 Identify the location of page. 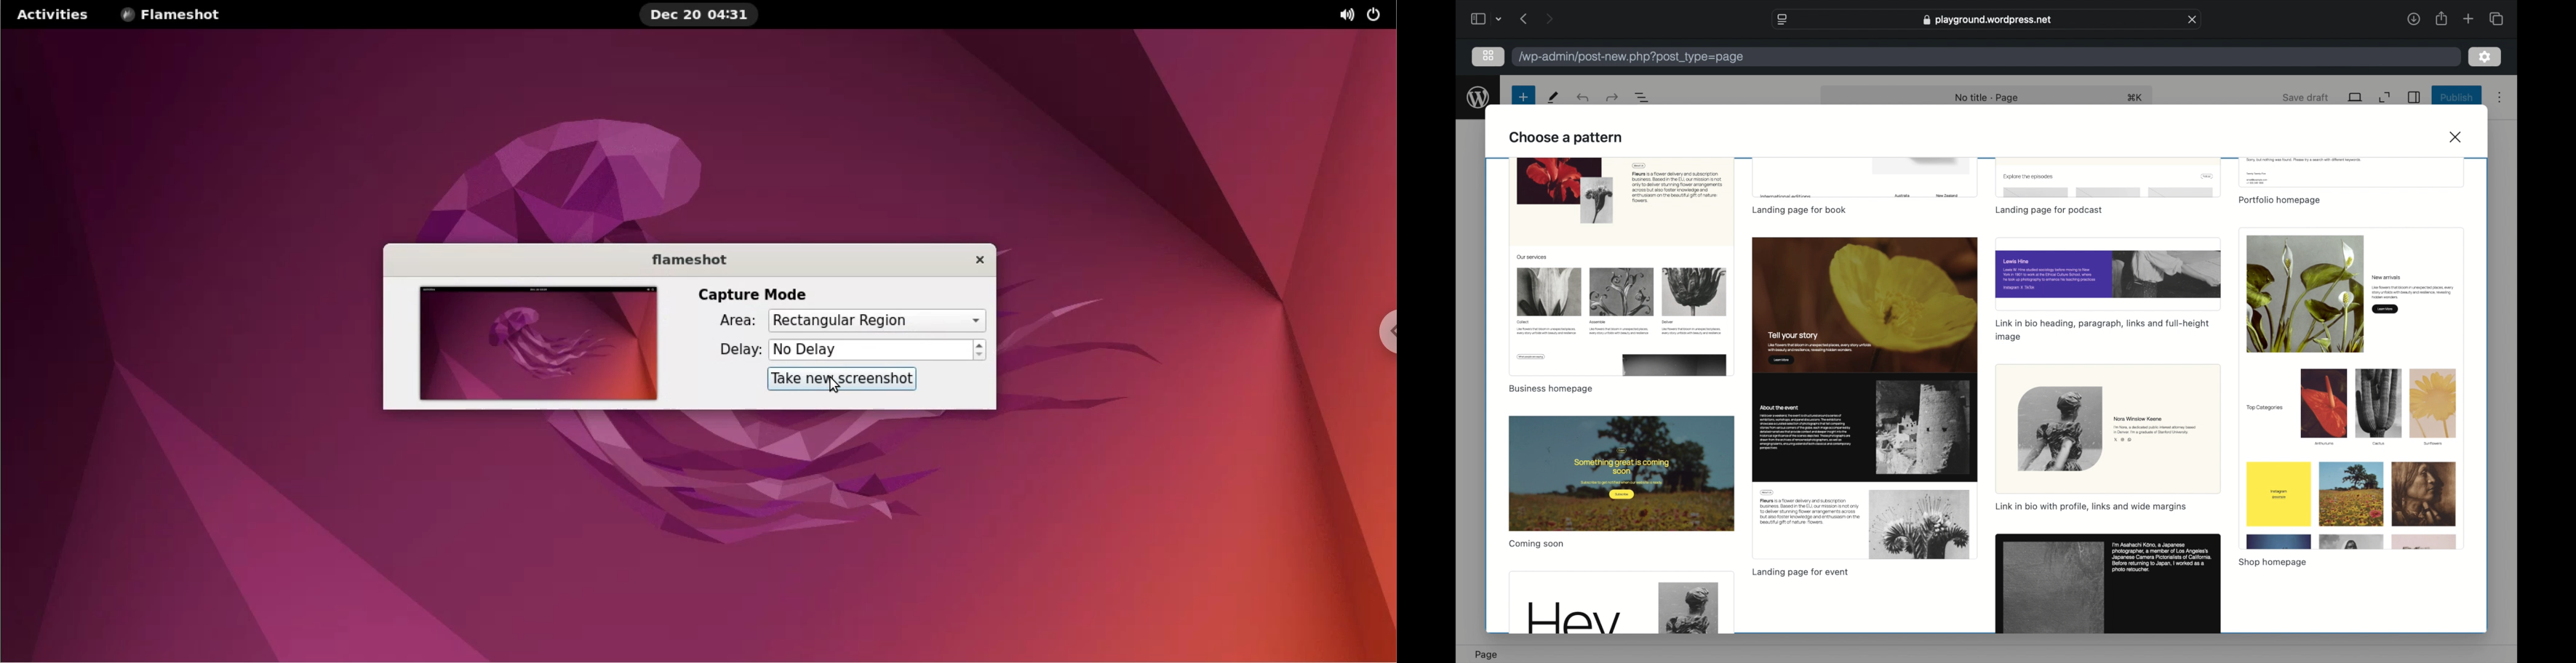
(1486, 654).